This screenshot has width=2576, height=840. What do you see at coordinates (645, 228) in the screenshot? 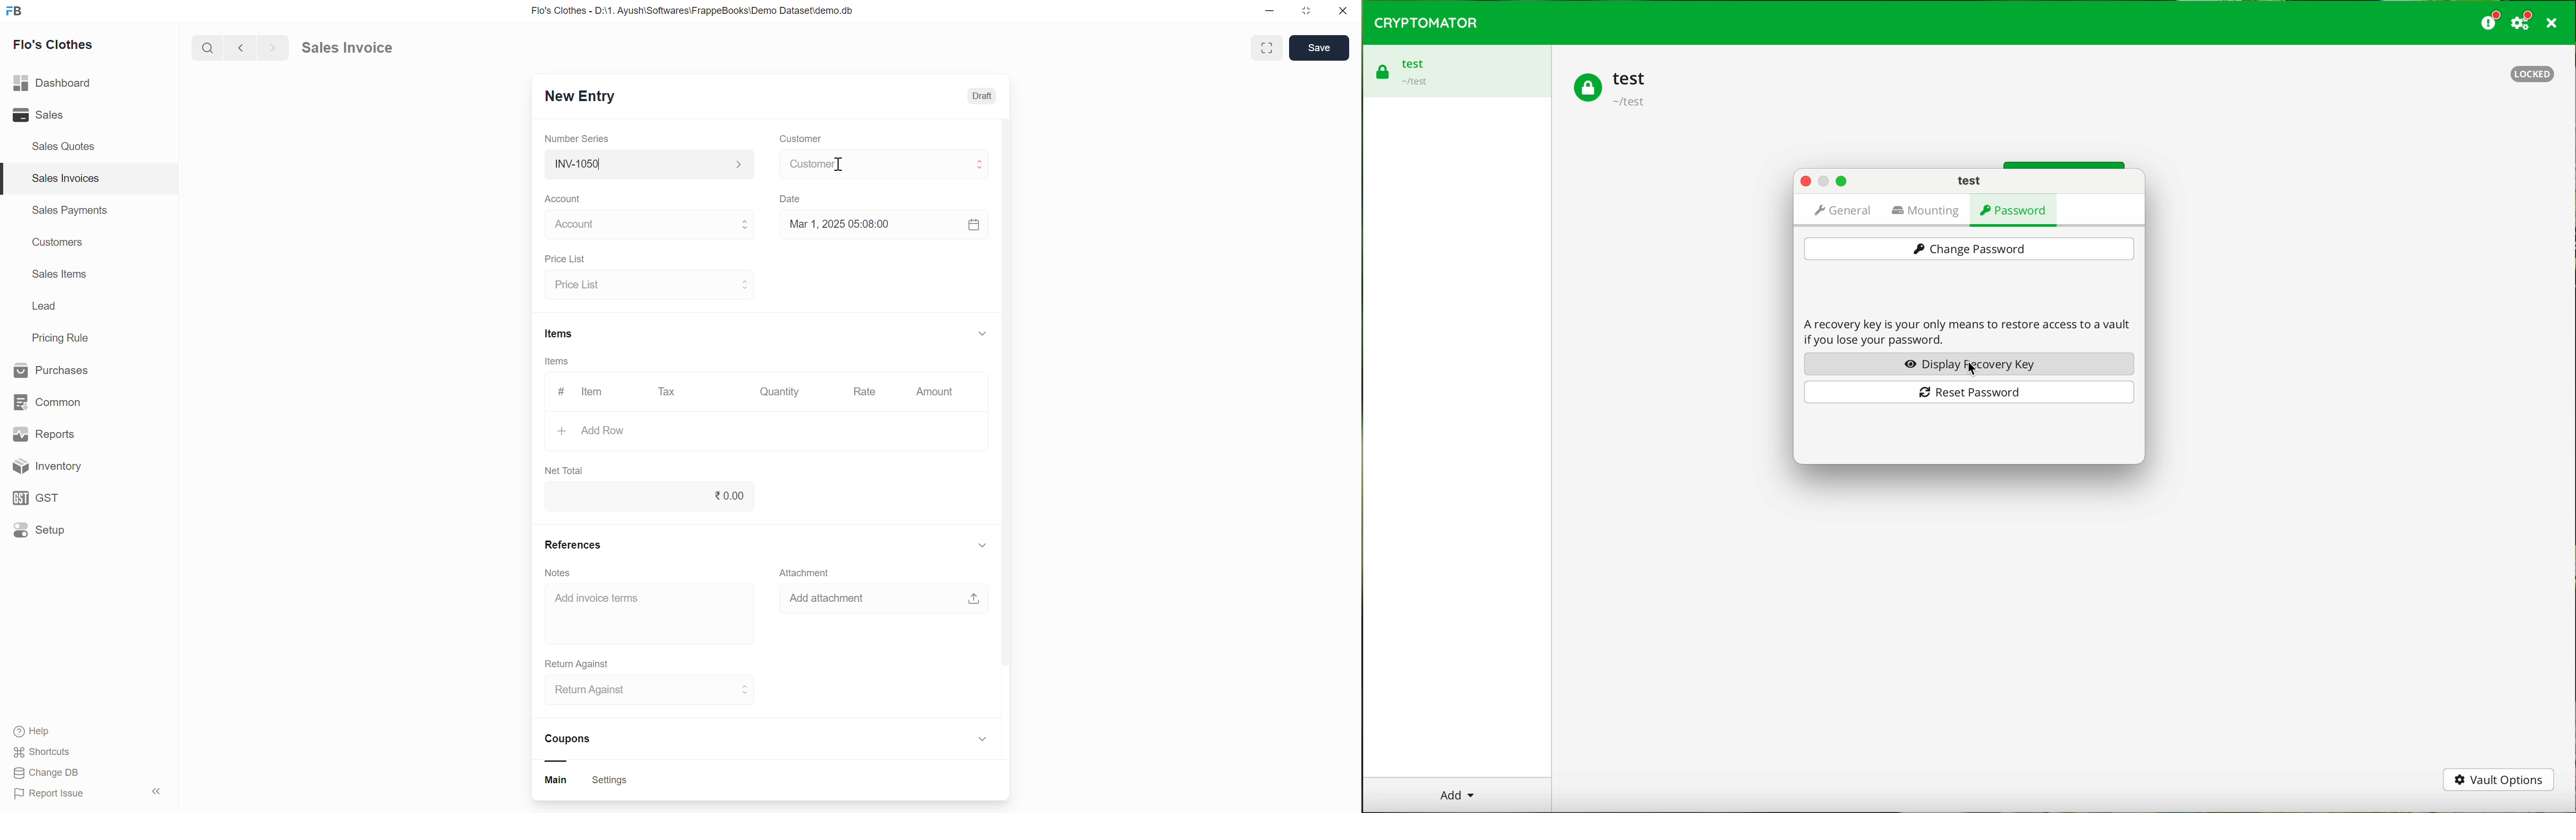
I see `Select Account` at bounding box center [645, 228].